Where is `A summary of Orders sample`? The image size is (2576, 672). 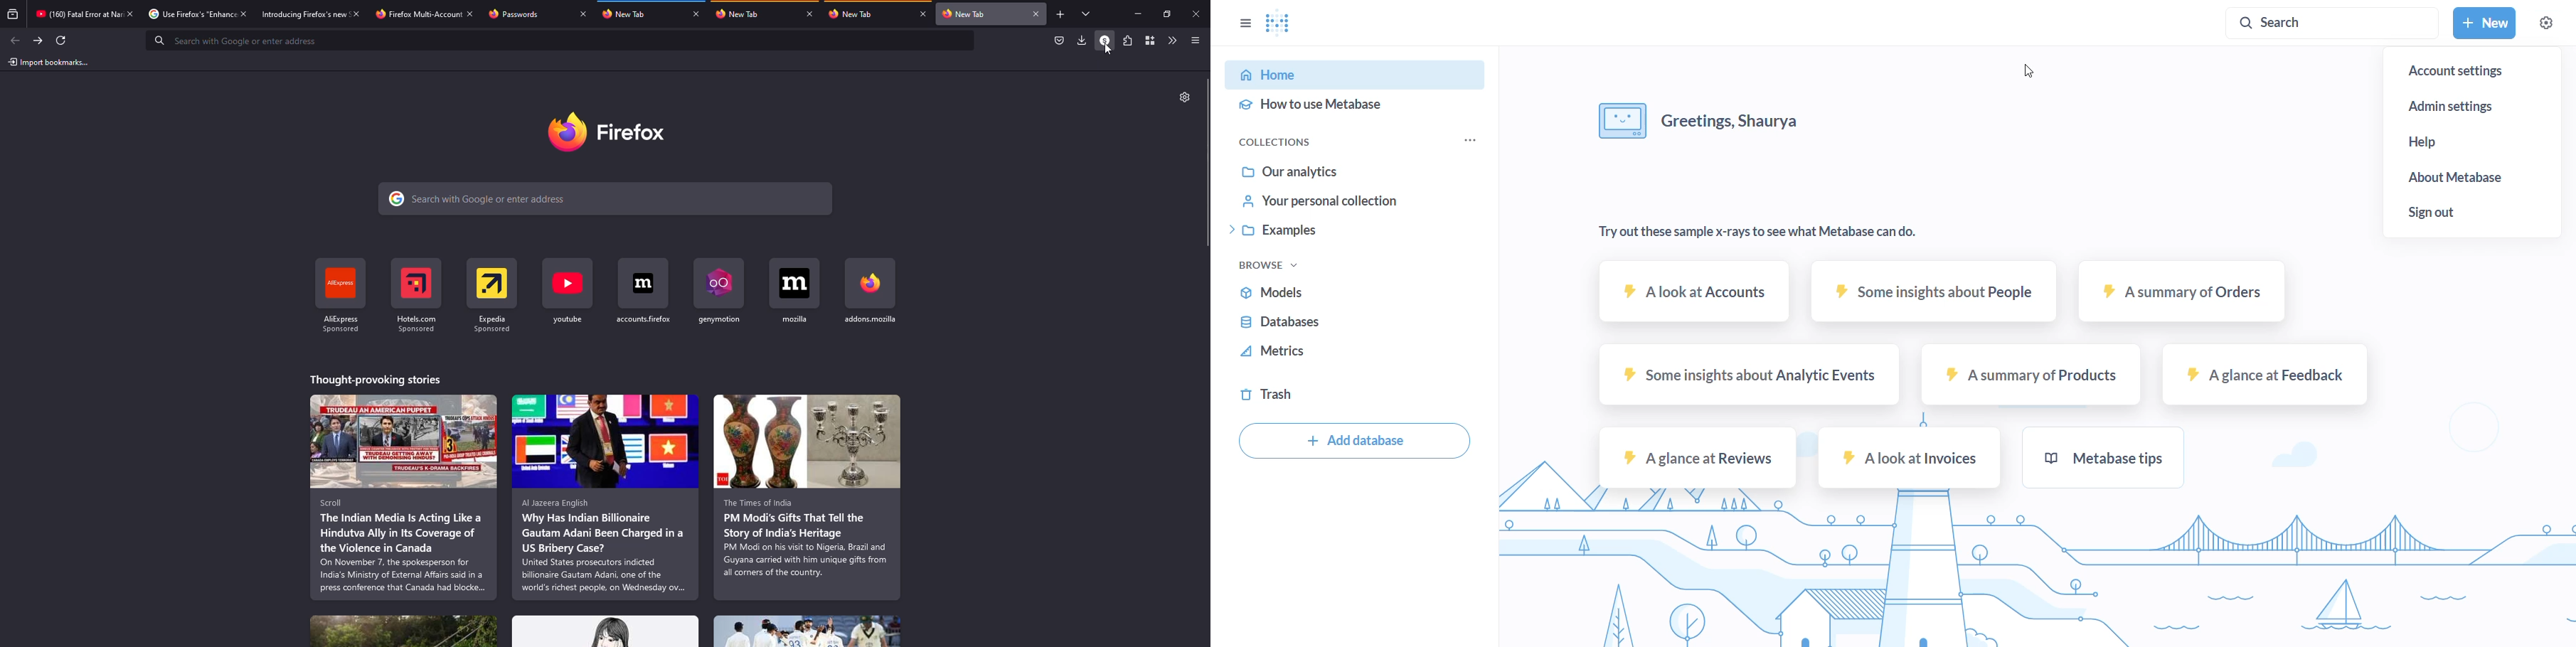
A summary of Orders sample is located at coordinates (2170, 296).